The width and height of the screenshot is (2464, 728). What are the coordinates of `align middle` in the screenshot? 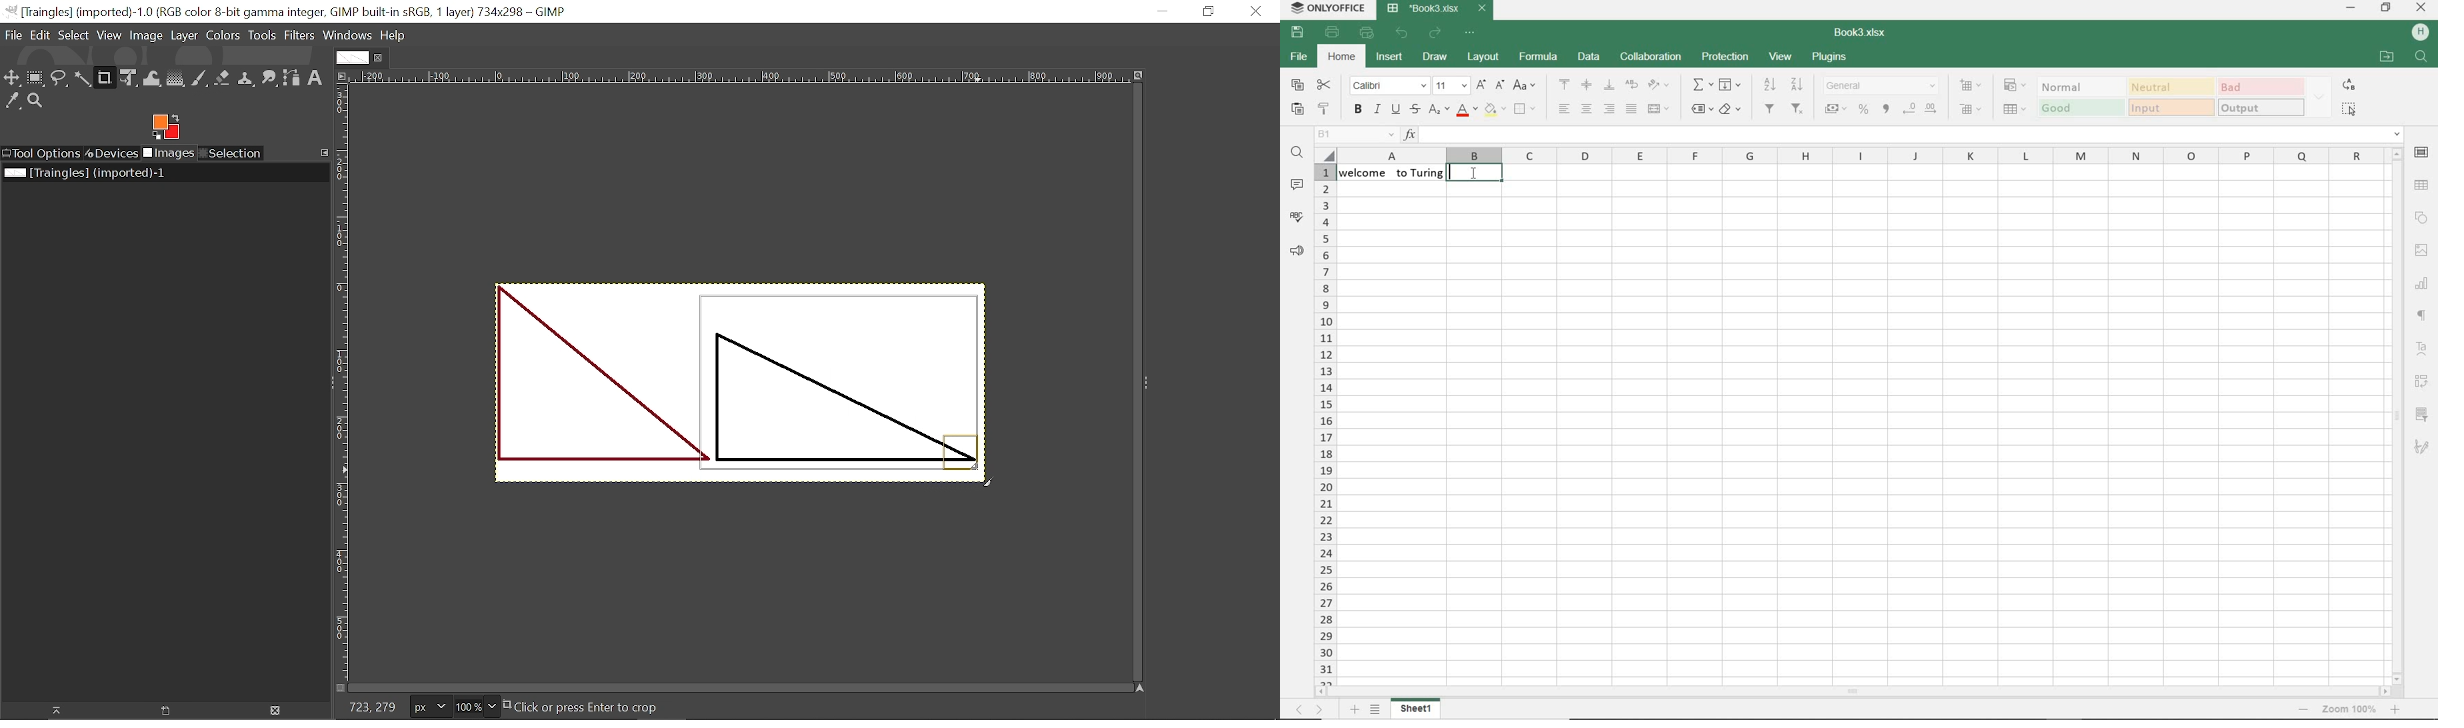 It's located at (1586, 85).